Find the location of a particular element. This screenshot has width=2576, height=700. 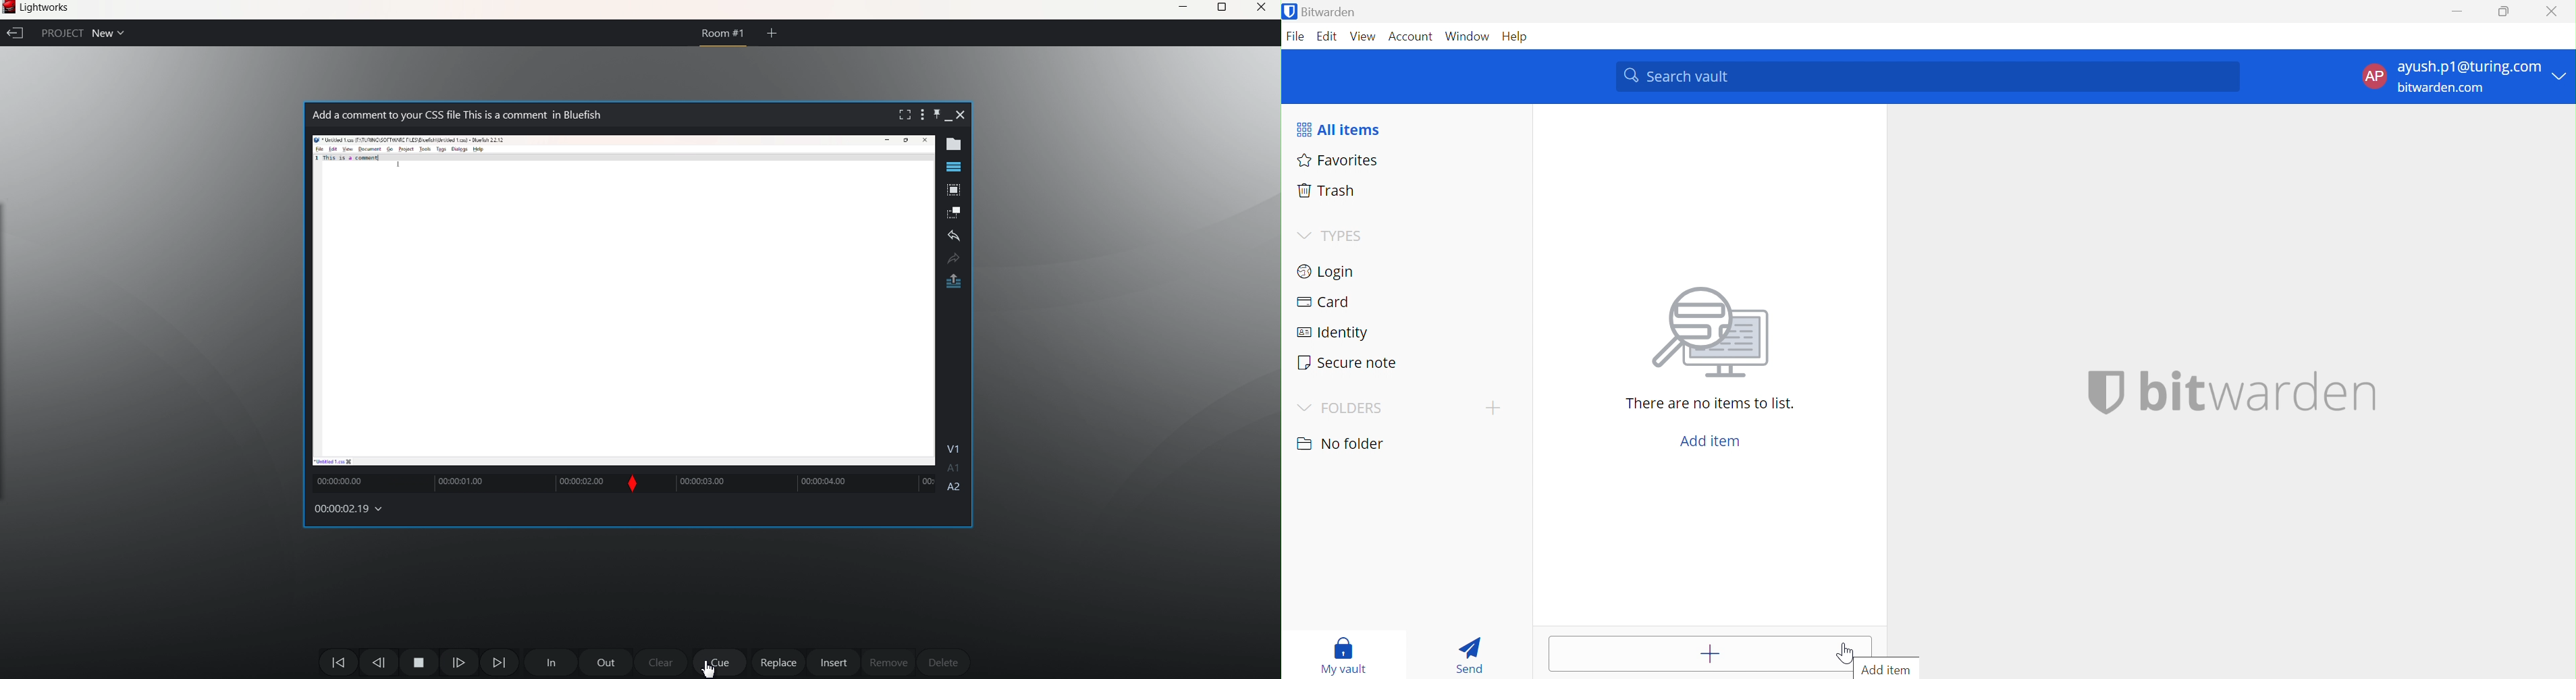

delete is located at coordinates (942, 660).